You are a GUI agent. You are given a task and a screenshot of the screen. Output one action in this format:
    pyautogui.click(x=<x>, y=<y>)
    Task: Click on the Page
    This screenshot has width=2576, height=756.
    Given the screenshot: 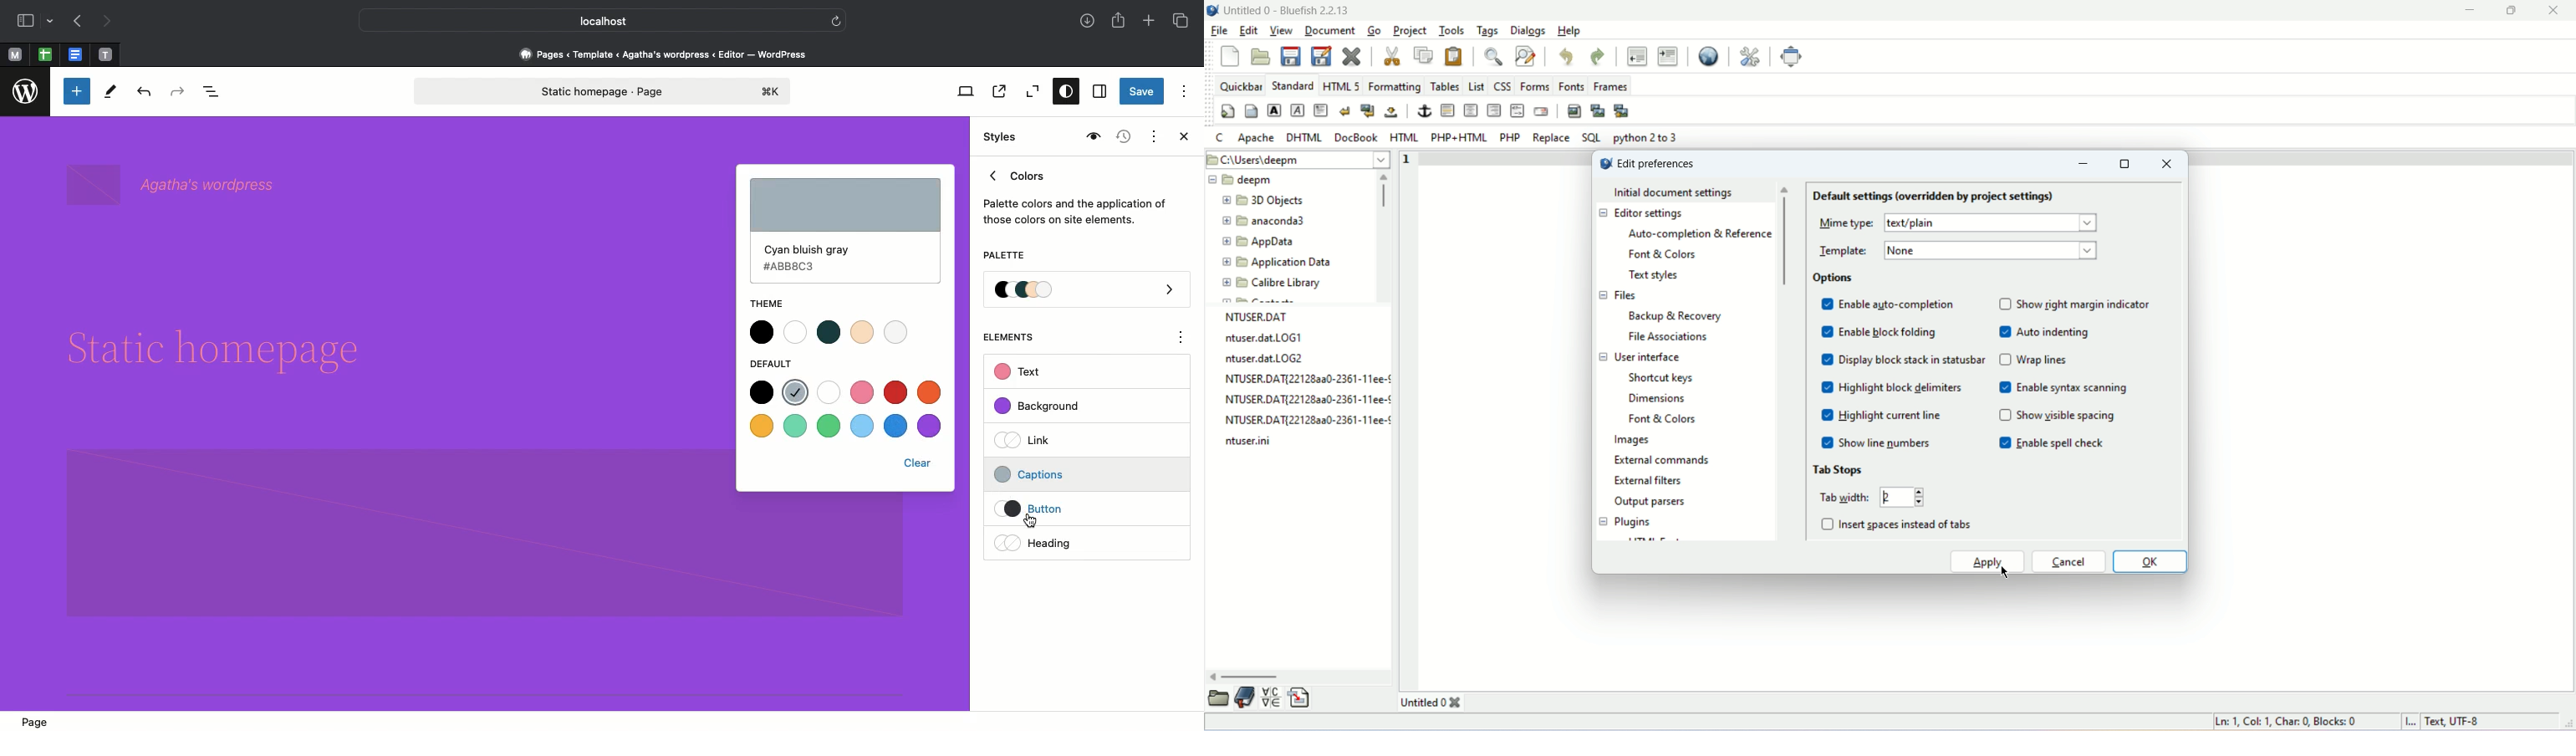 What is the action you would take?
    pyautogui.click(x=38, y=719)
    